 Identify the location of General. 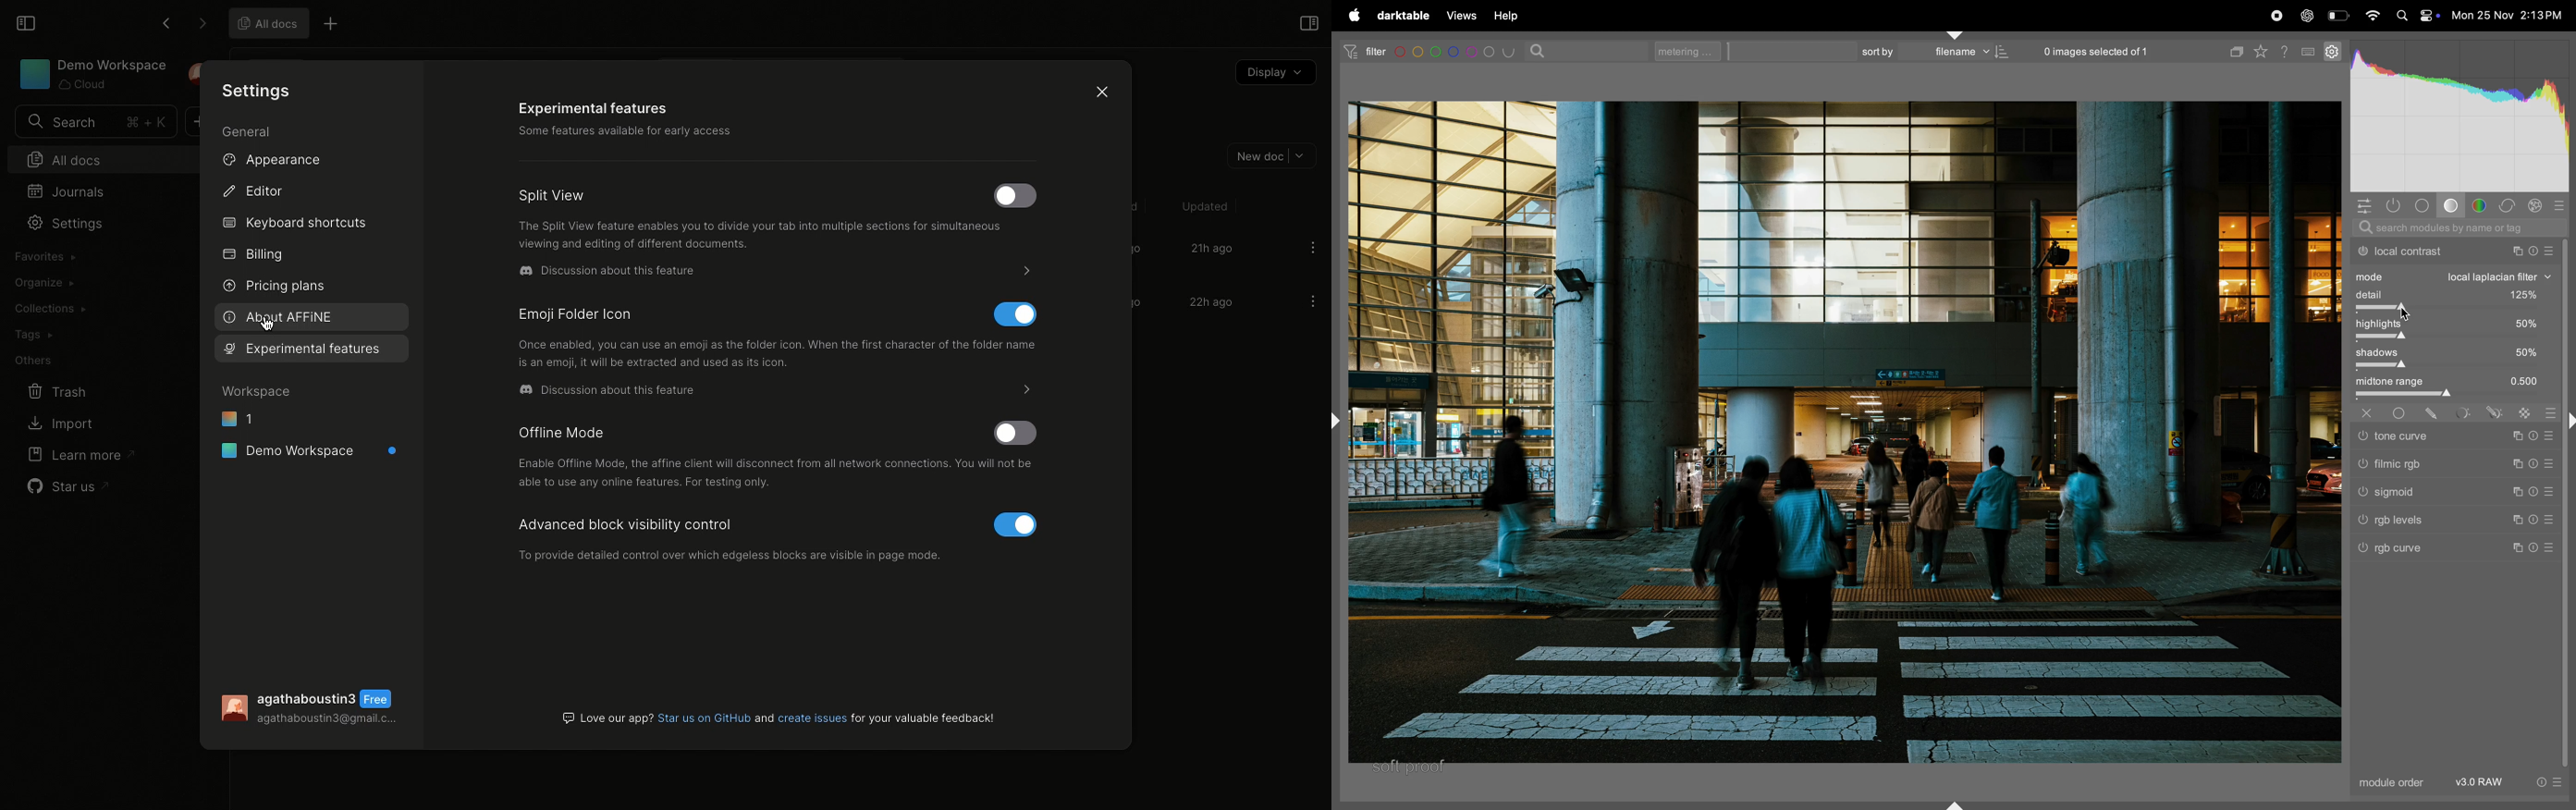
(248, 134).